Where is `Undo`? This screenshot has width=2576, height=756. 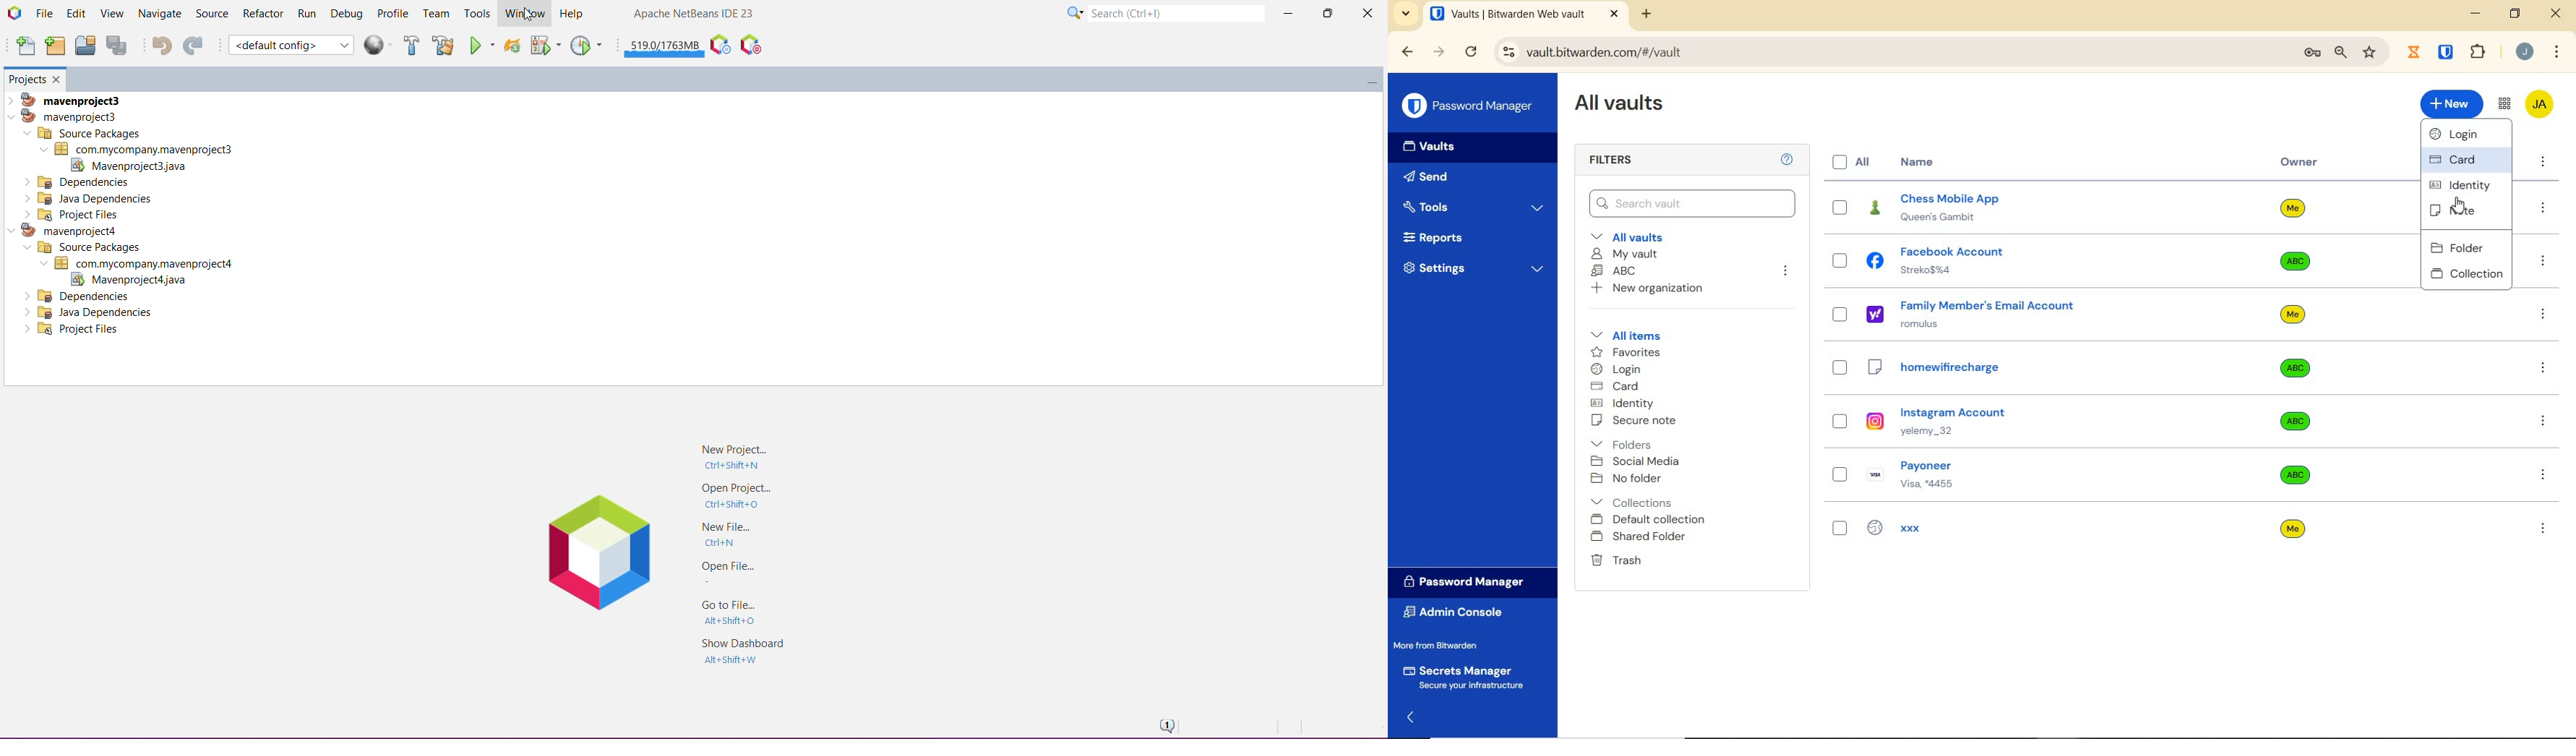 Undo is located at coordinates (158, 45).